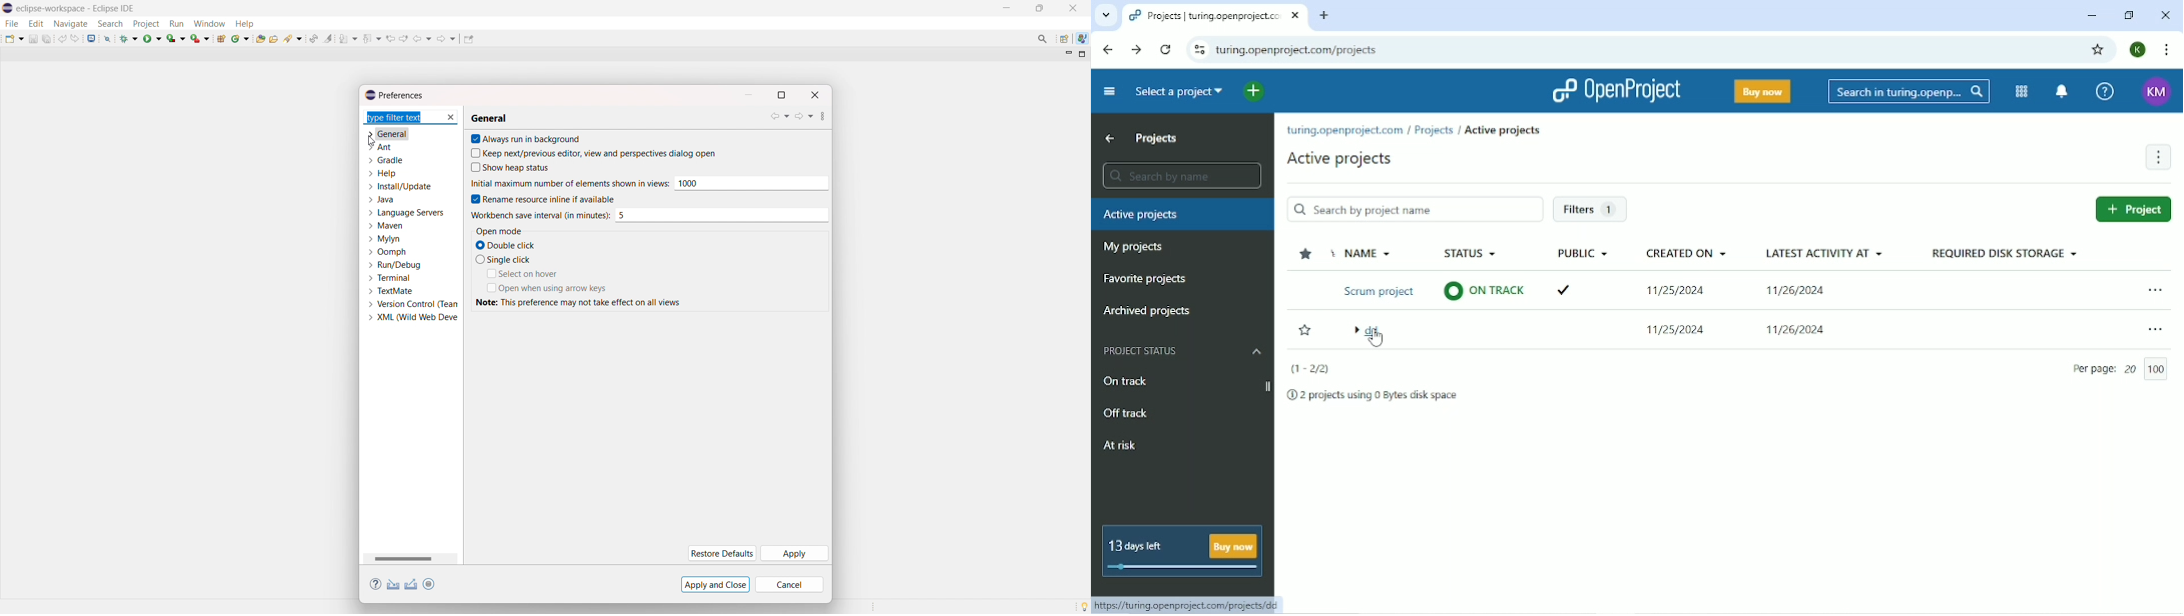 Image resolution: width=2184 pixels, height=616 pixels. Describe the element at coordinates (152, 38) in the screenshot. I see `run` at that location.